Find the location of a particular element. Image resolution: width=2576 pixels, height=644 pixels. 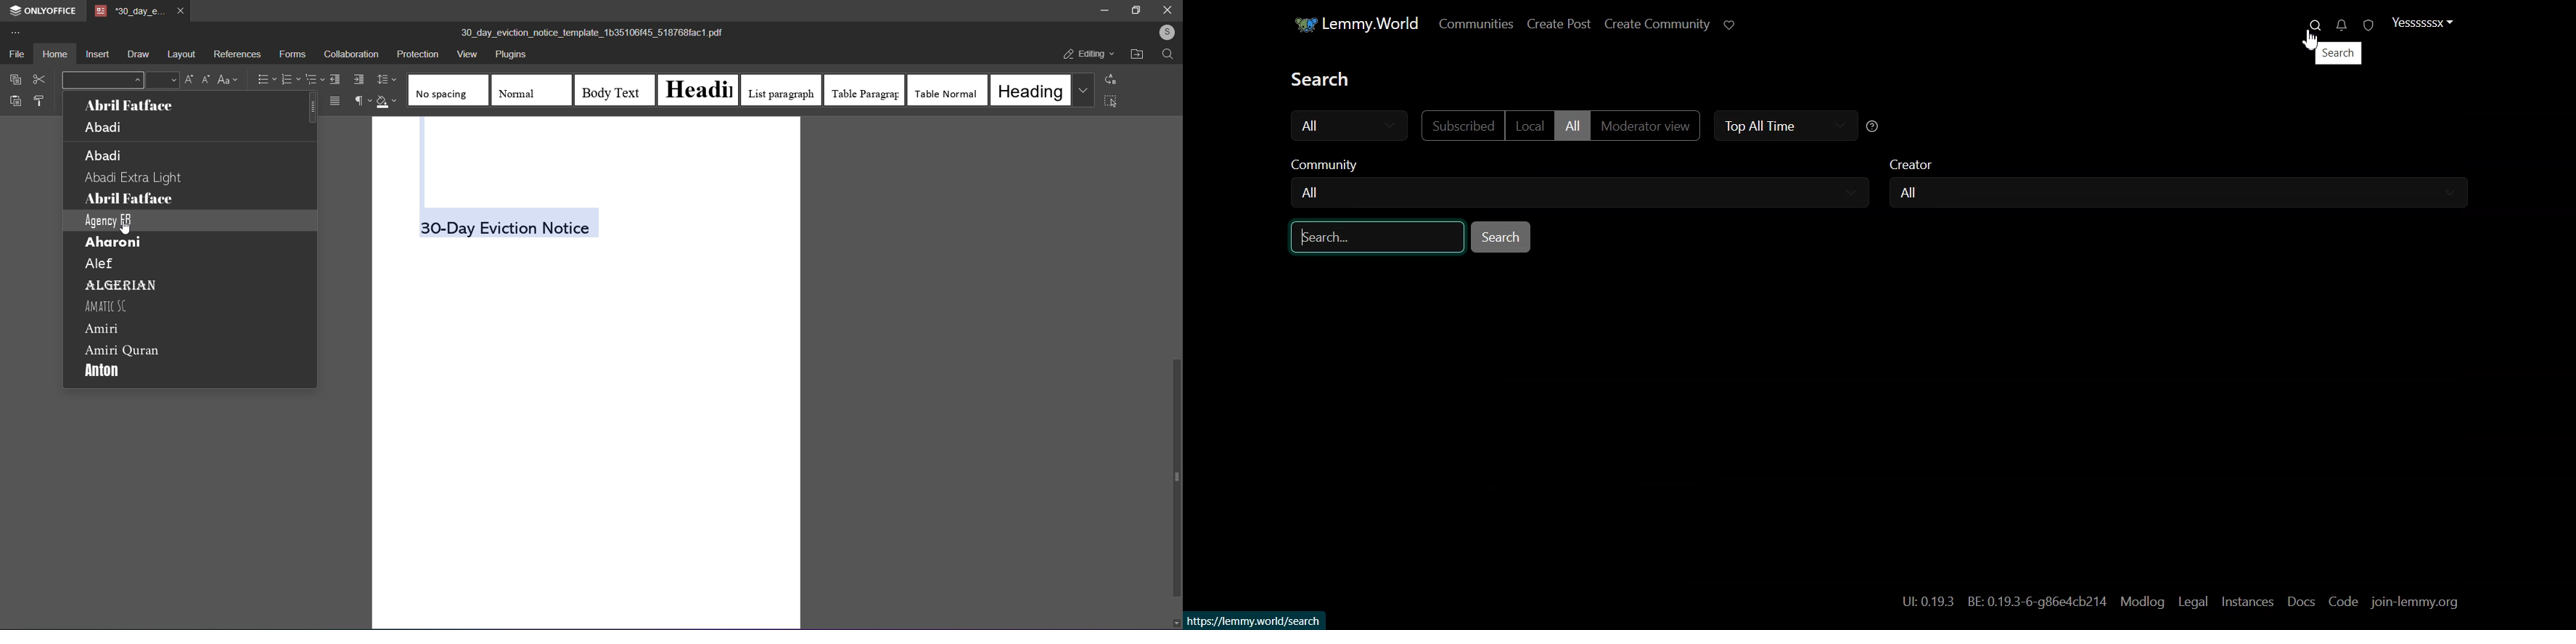

references is located at coordinates (237, 55).